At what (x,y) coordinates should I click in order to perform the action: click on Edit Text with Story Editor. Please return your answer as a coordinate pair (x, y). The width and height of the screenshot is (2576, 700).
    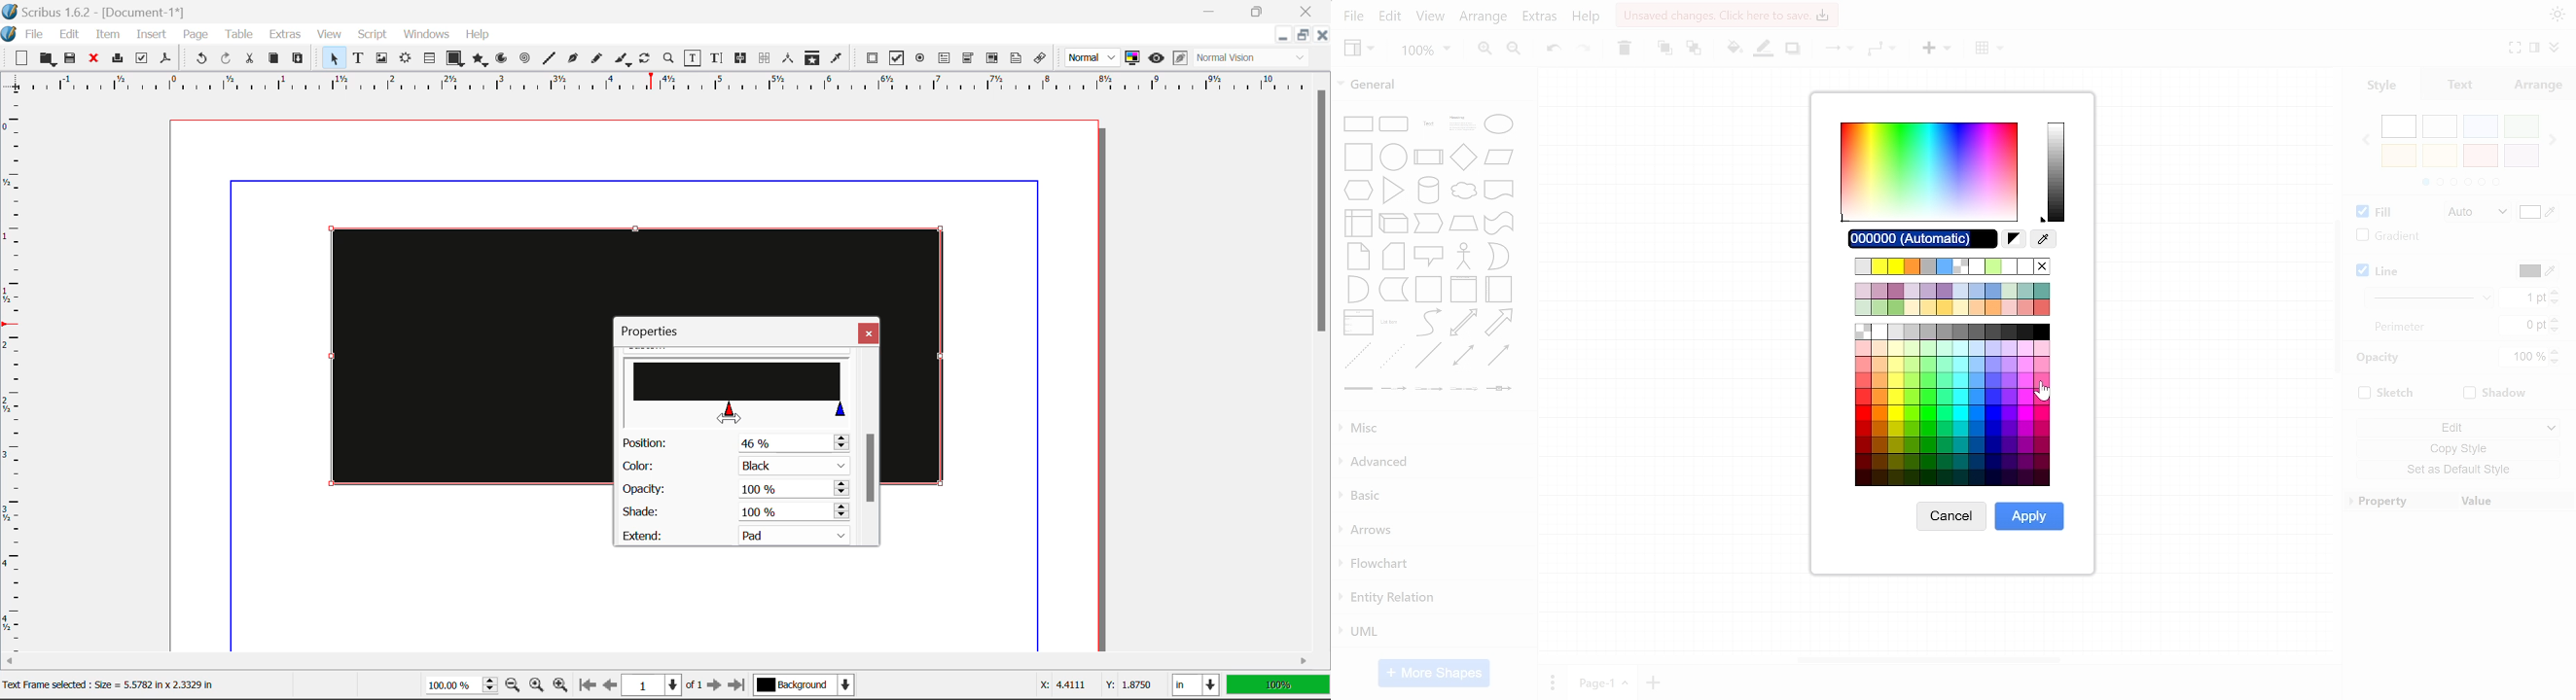
    Looking at the image, I should click on (719, 58).